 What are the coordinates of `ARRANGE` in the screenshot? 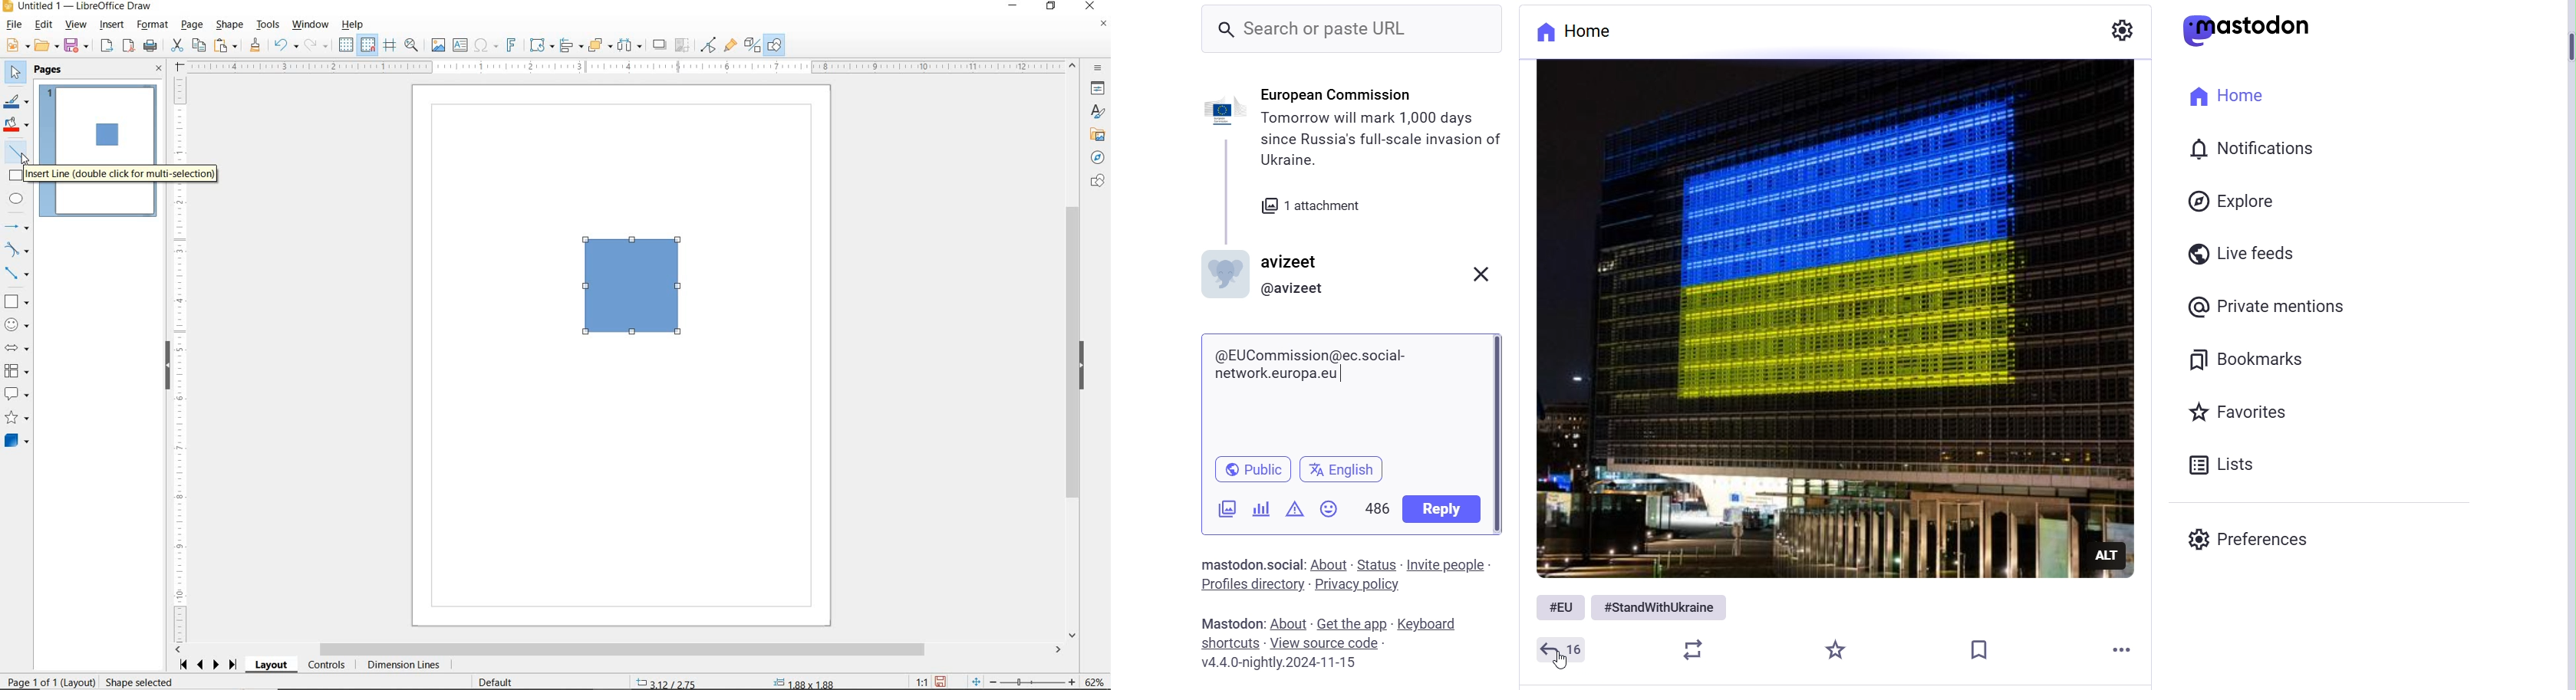 It's located at (600, 44).